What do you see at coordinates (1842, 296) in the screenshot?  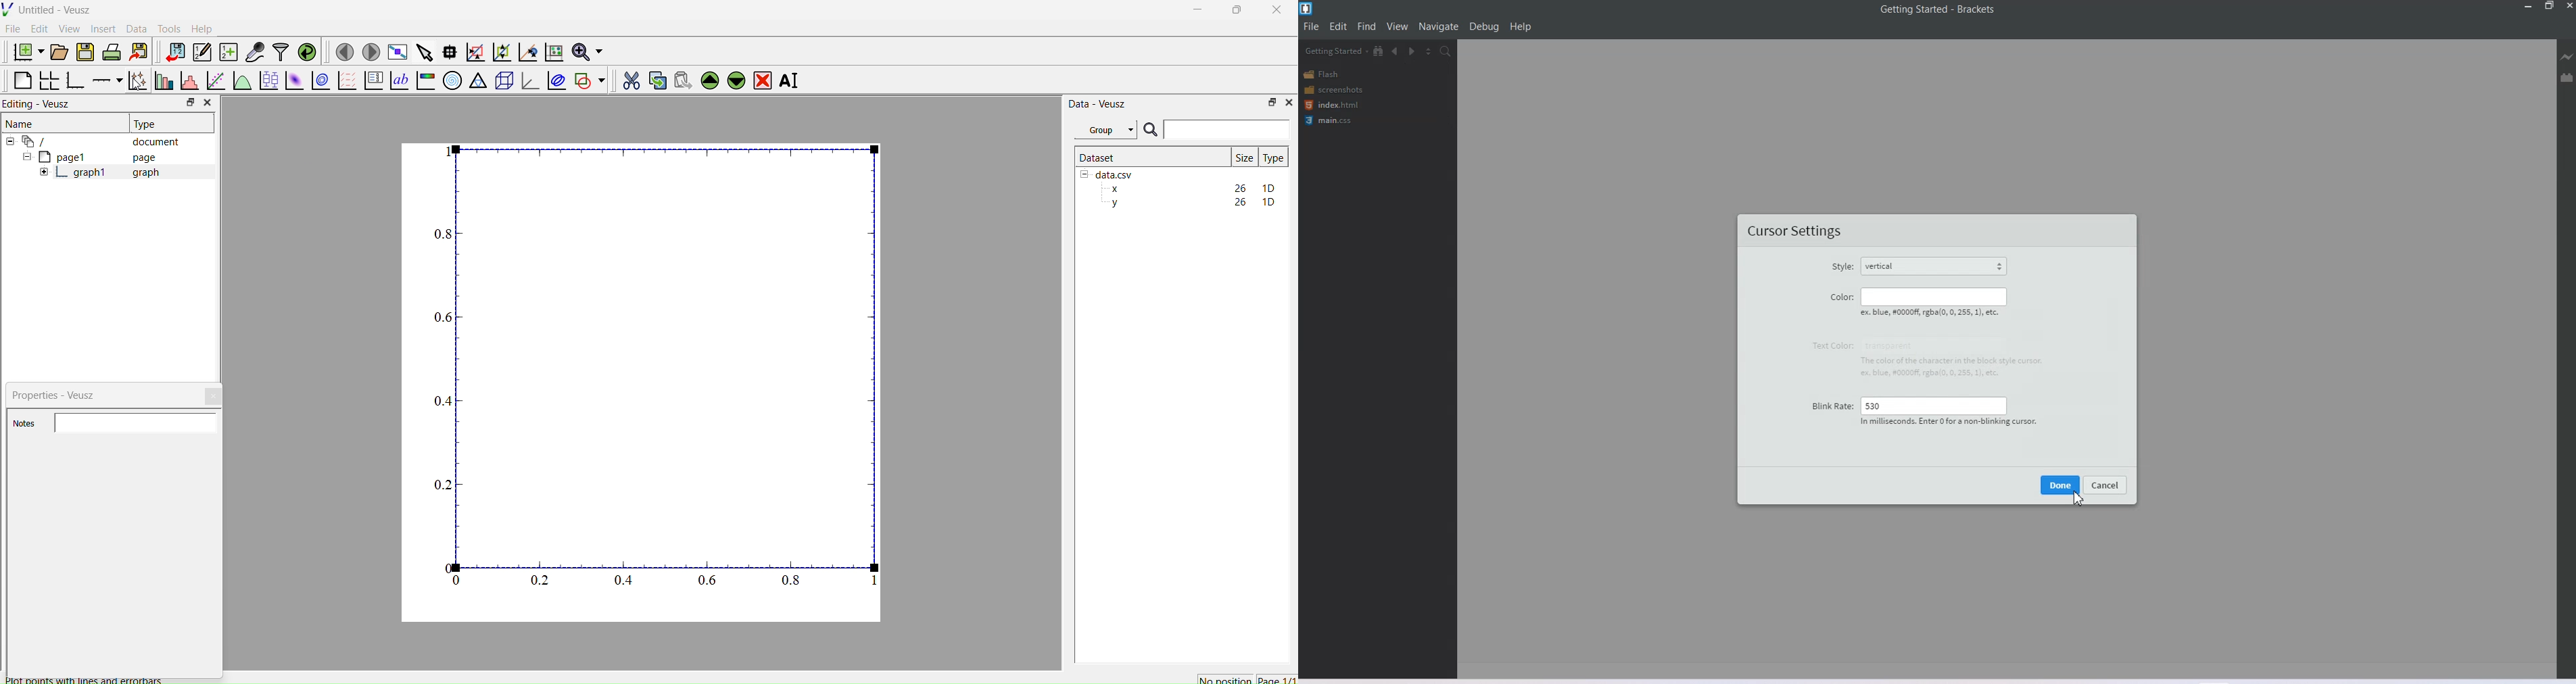 I see `Colour` at bounding box center [1842, 296].